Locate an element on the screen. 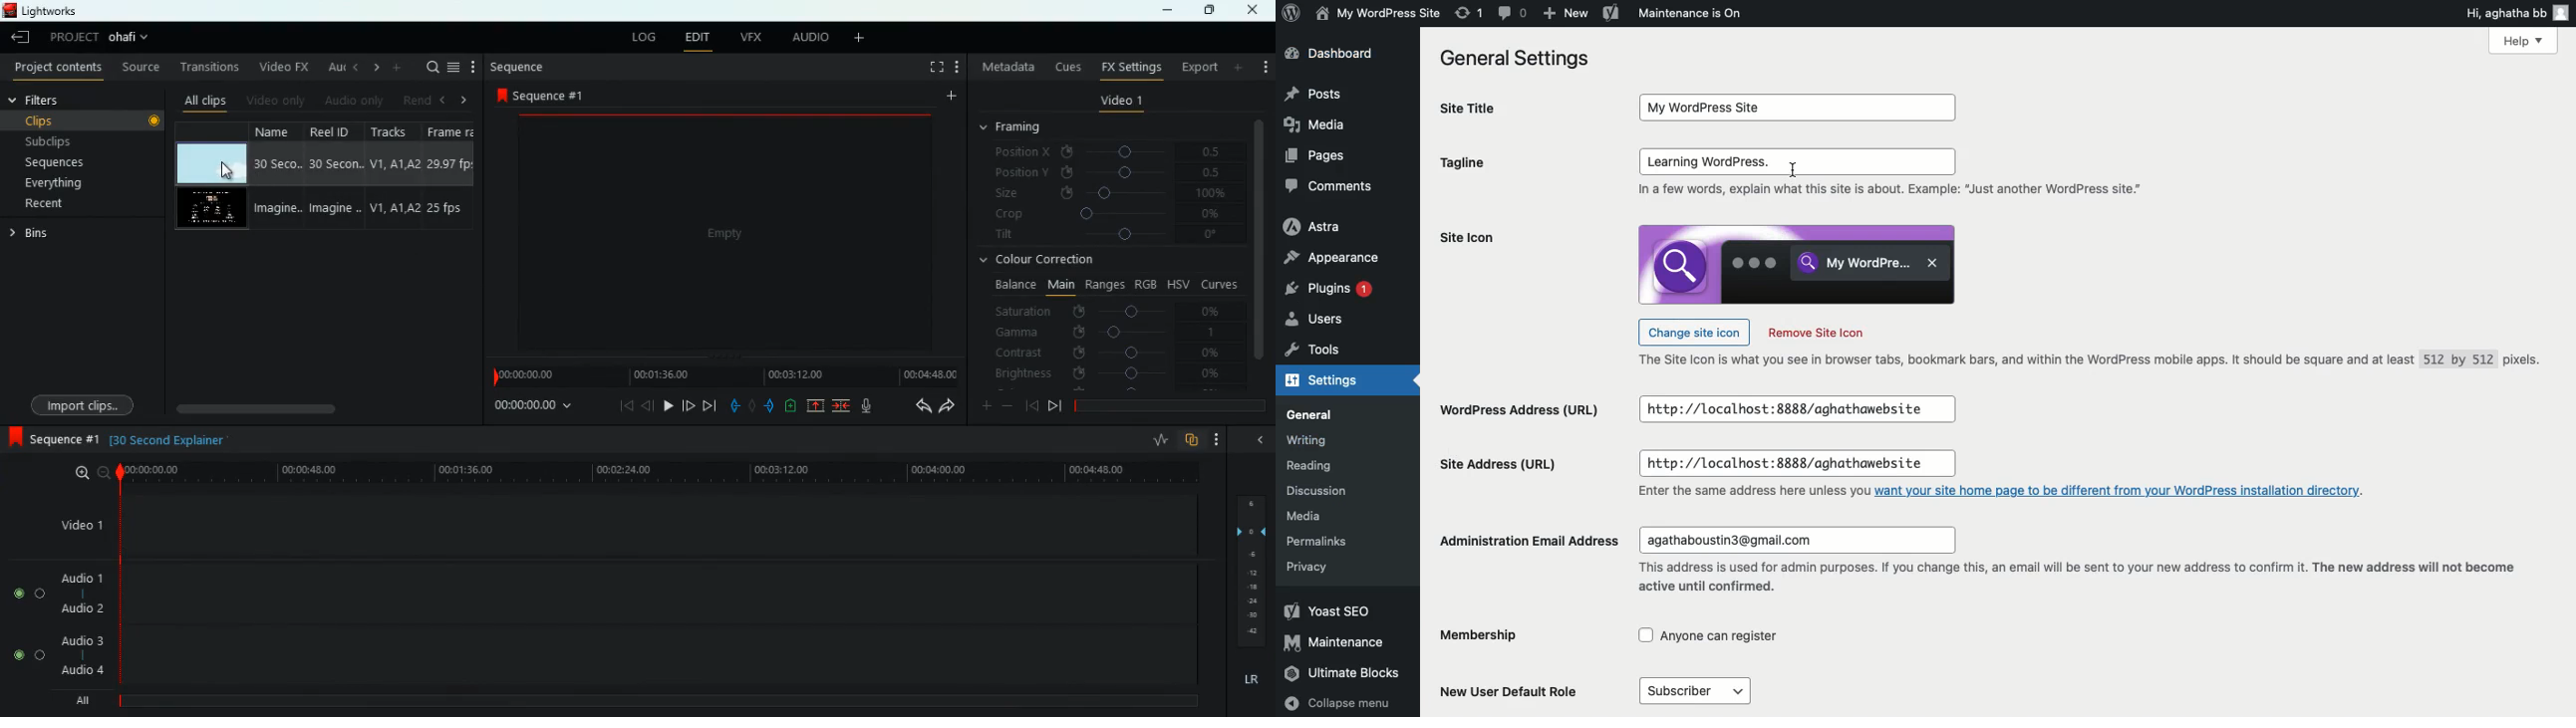 Image resolution: width=2576 pixels, height=728 pixels. tracks is located at coordinates (391, 130).